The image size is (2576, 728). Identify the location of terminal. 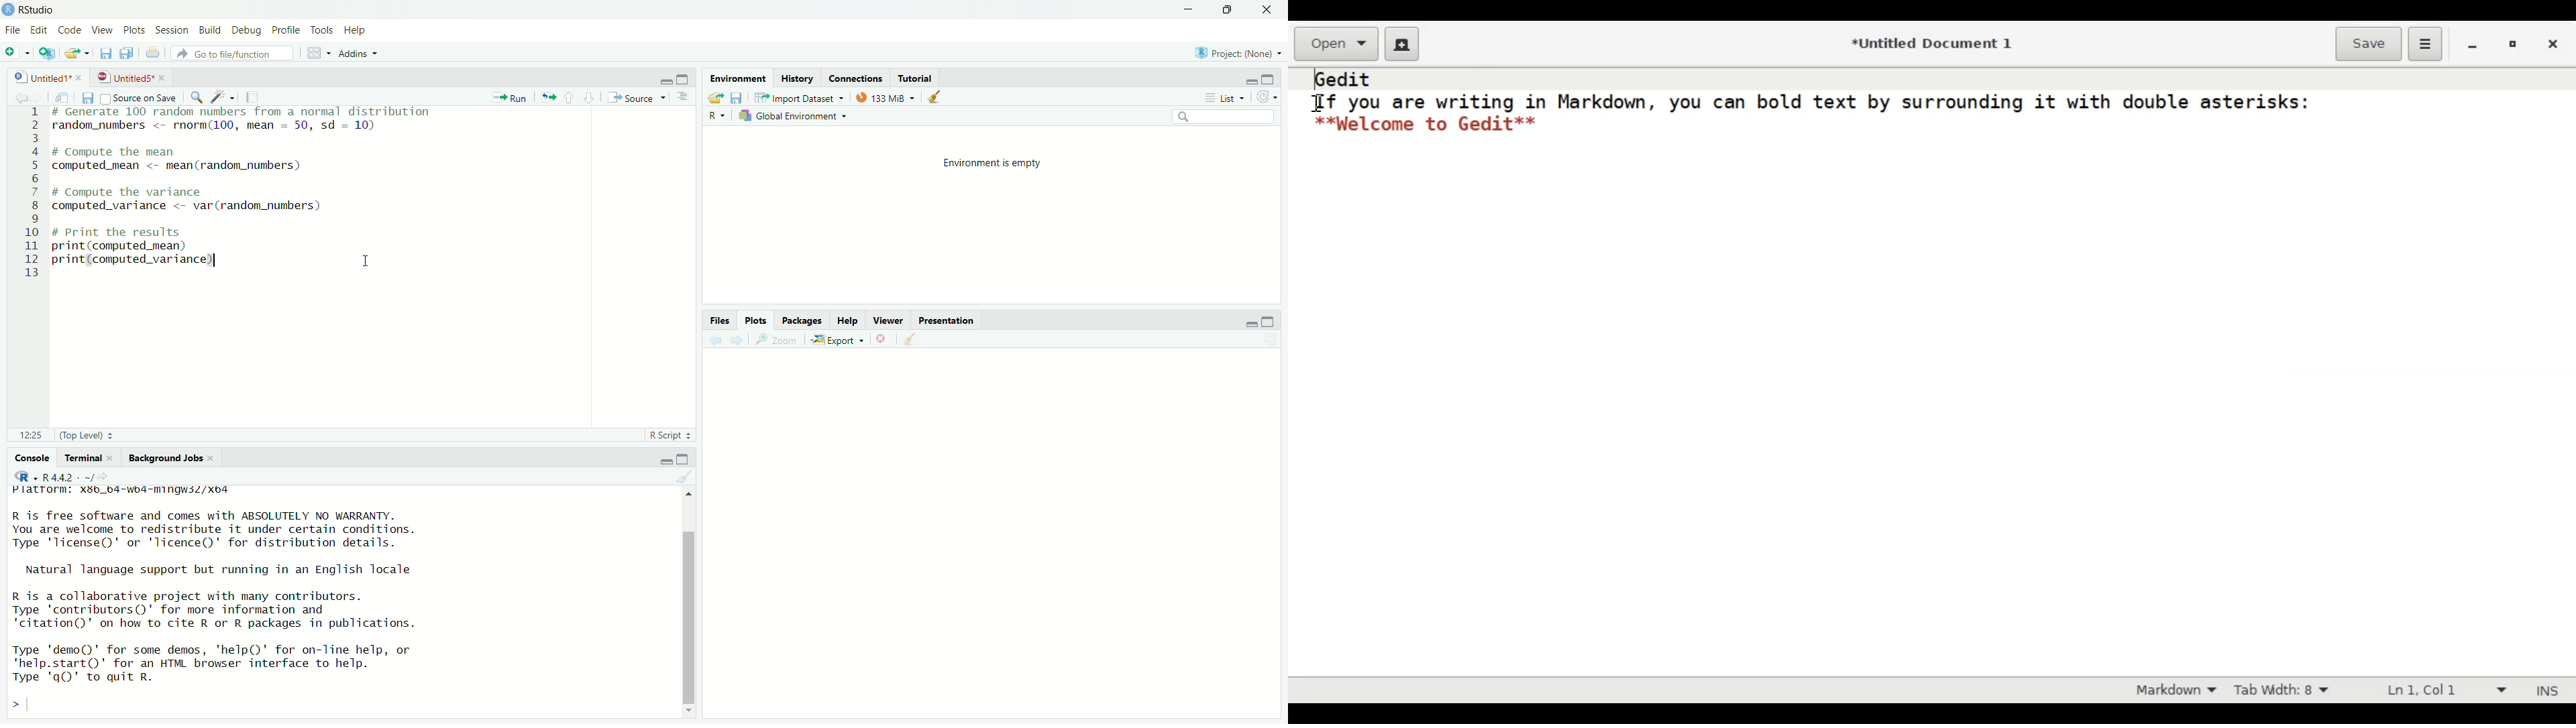
(80, 457).